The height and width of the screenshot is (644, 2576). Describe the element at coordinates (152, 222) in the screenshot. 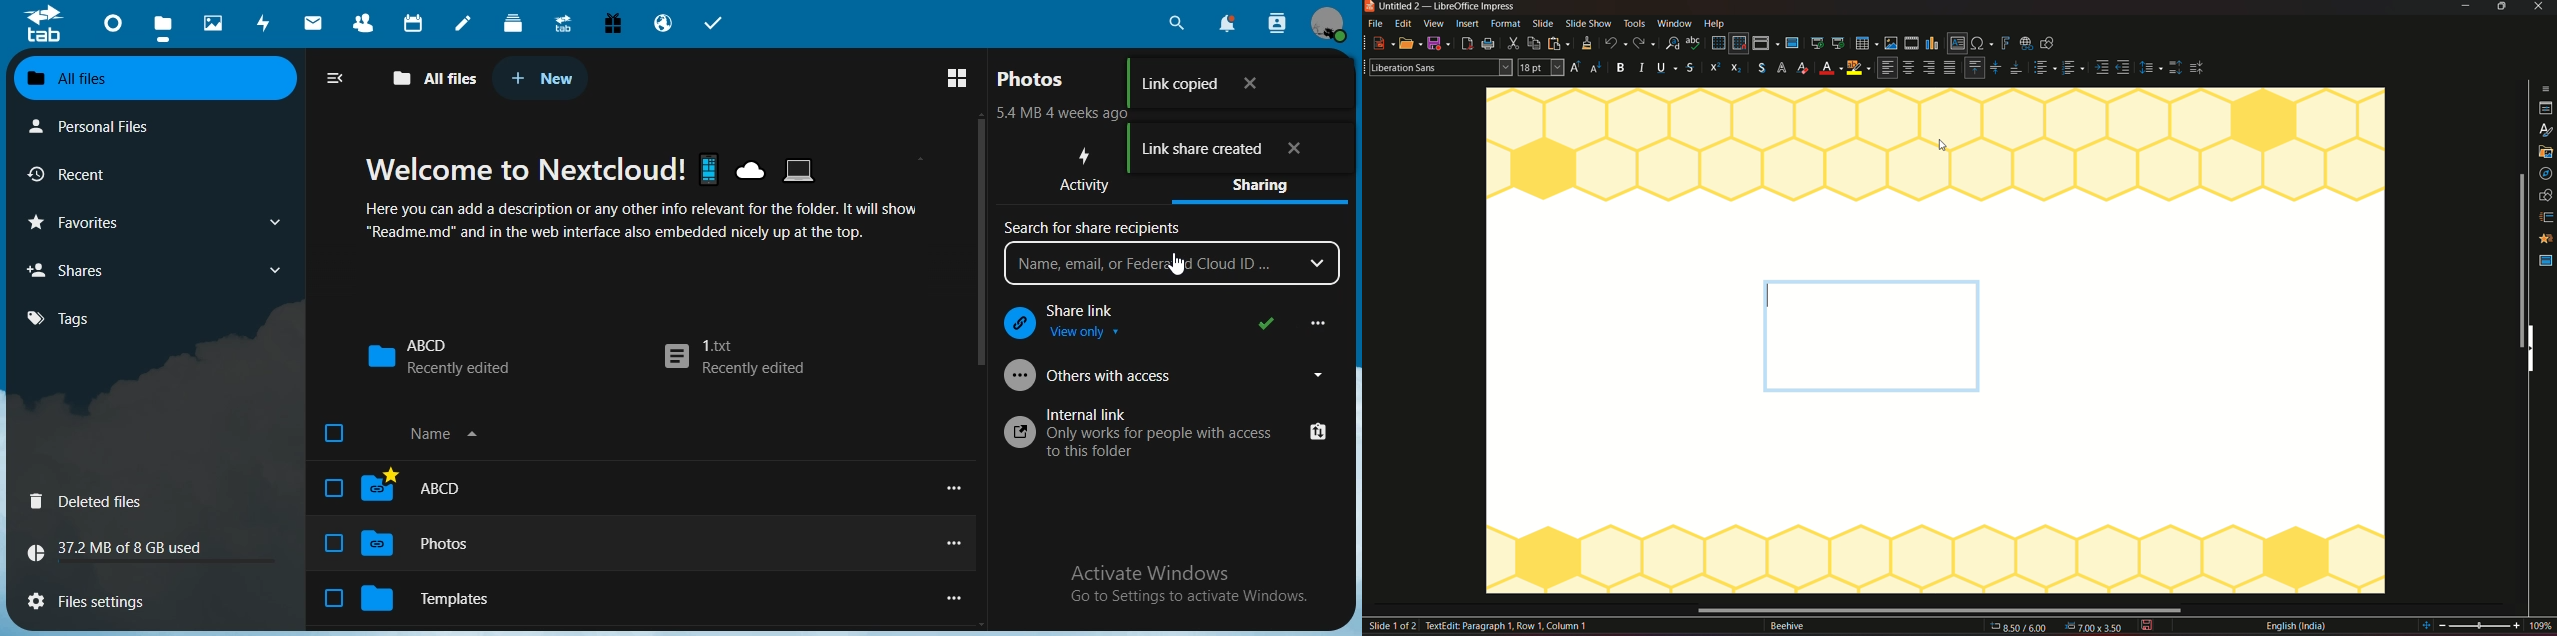

I see `favourites` at that location.